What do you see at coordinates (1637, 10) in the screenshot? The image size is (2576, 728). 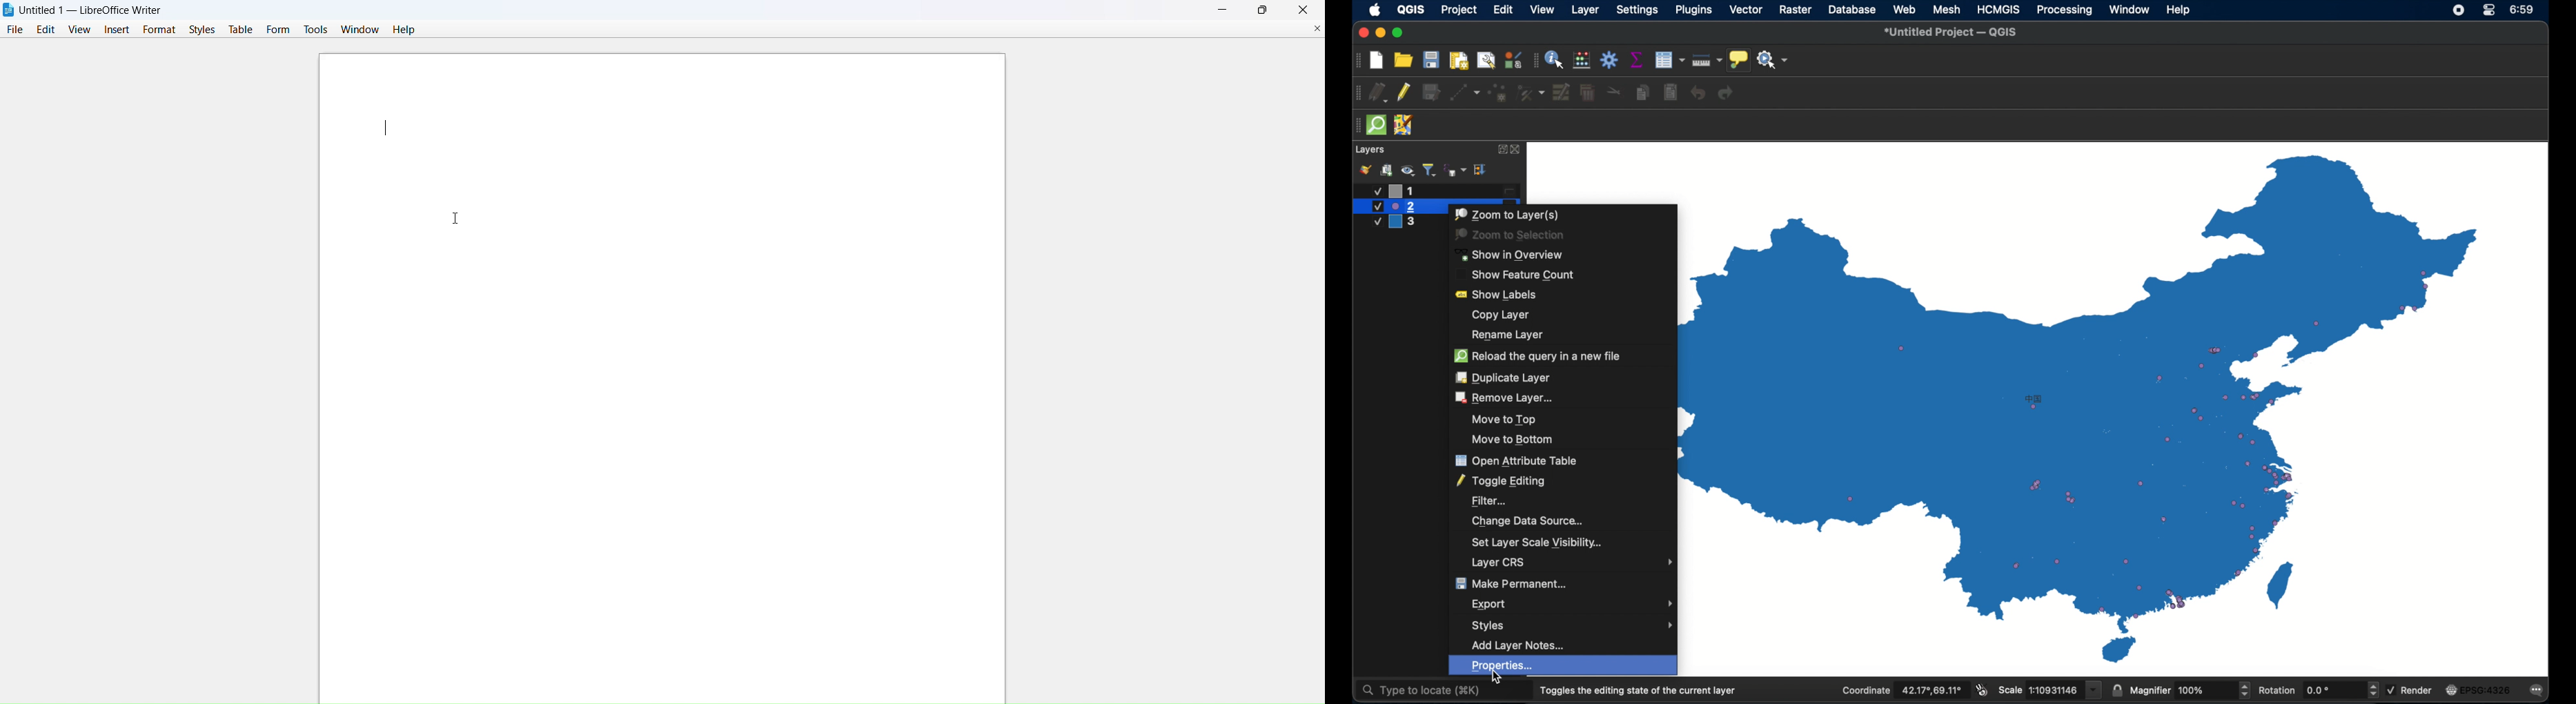 I see `settings` at bounding box center [1637, 10].